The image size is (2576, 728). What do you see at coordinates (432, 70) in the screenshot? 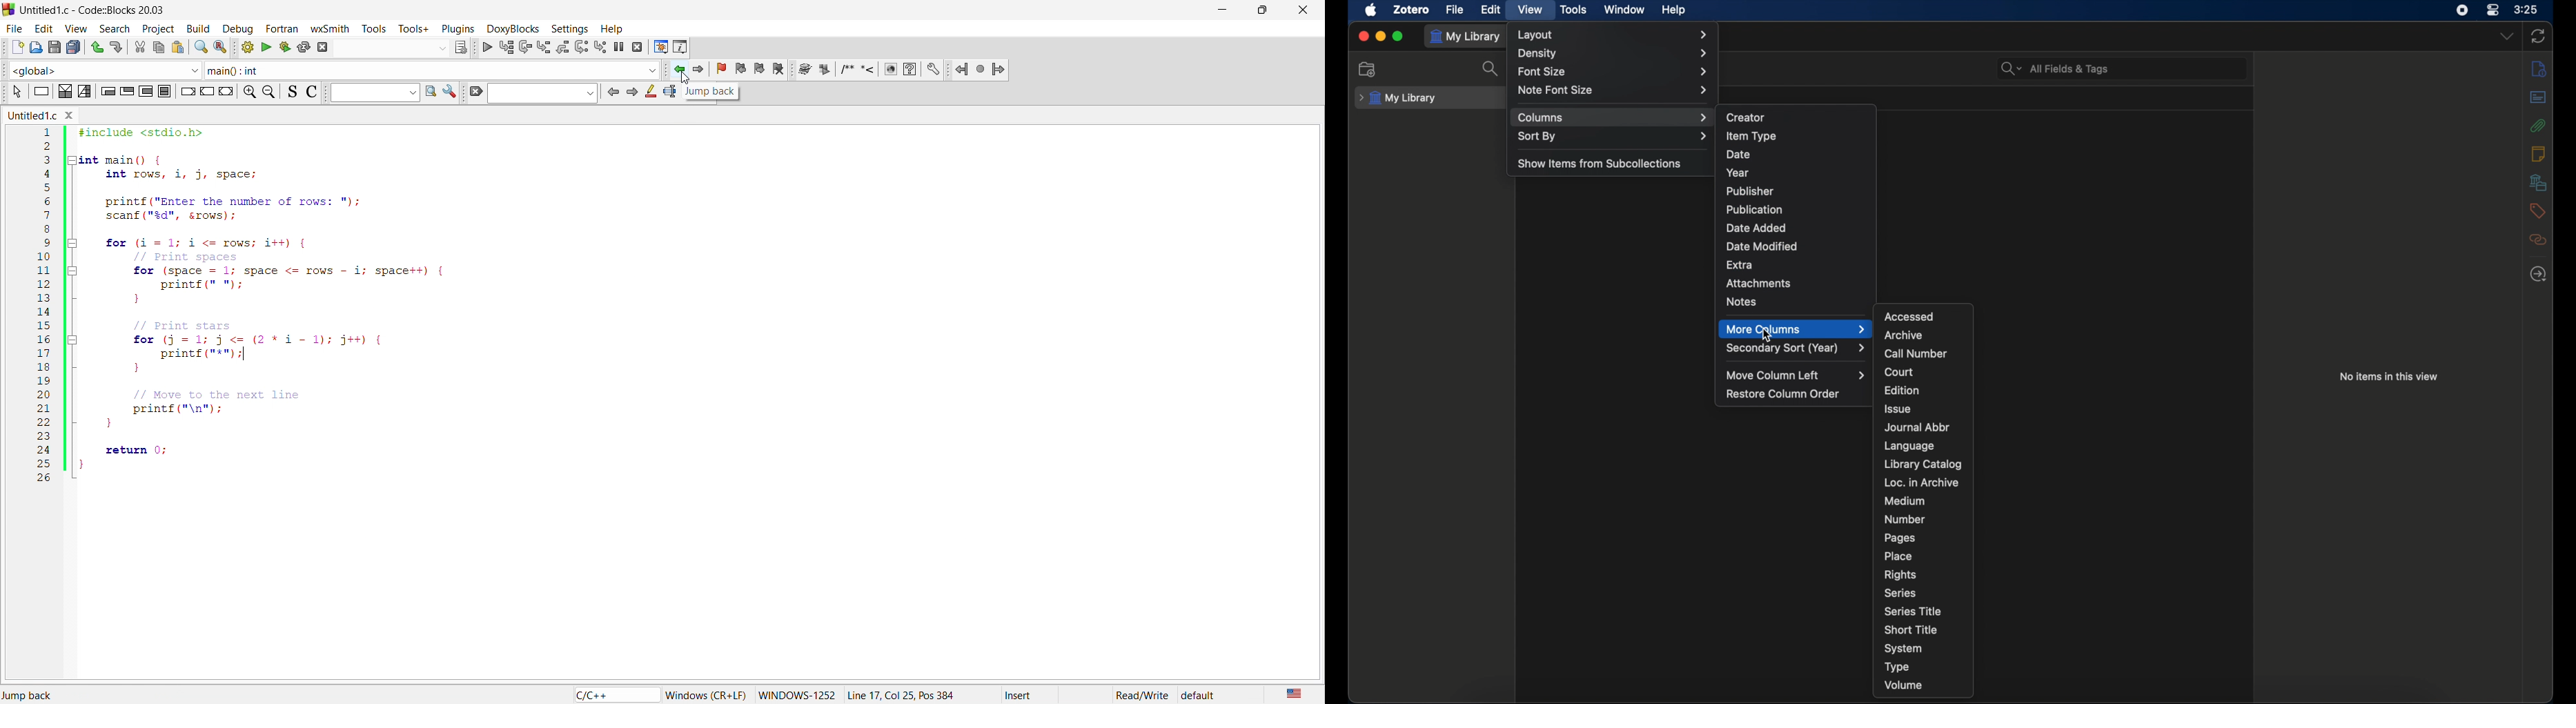
I see `function ` at bounding box center [432, 70].